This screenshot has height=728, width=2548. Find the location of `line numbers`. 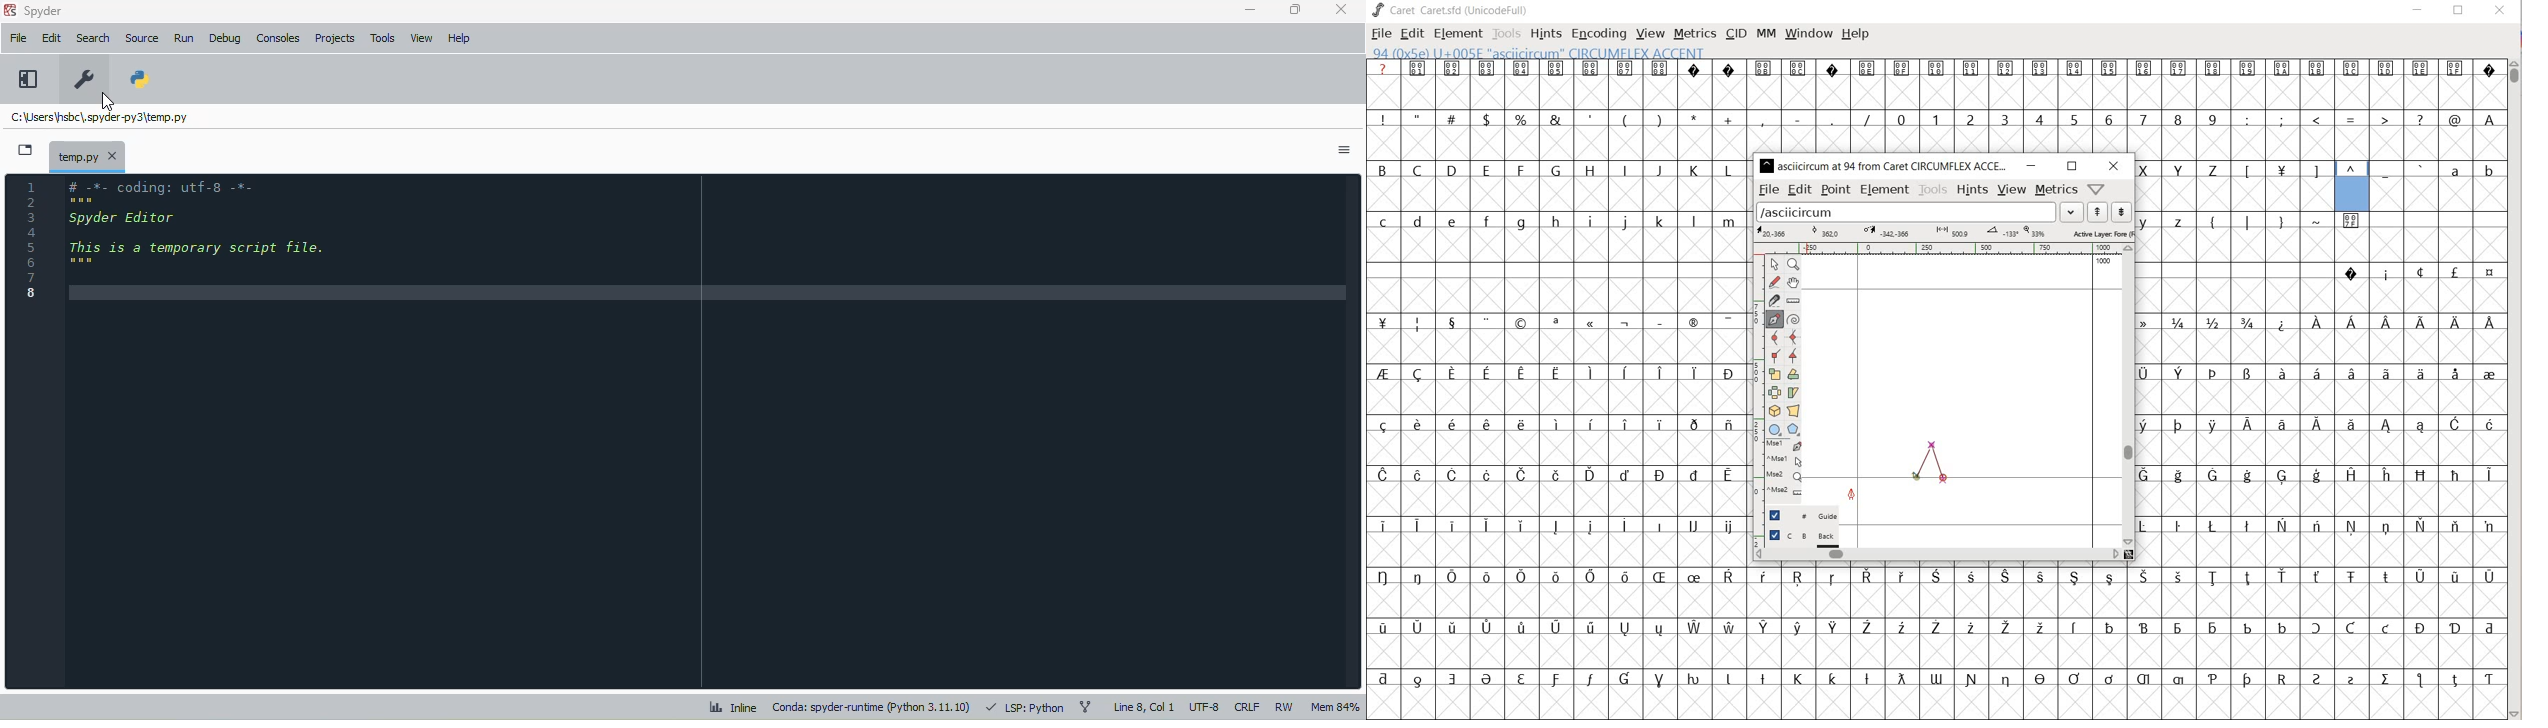

line numbers is located at coordinates (33, 240).